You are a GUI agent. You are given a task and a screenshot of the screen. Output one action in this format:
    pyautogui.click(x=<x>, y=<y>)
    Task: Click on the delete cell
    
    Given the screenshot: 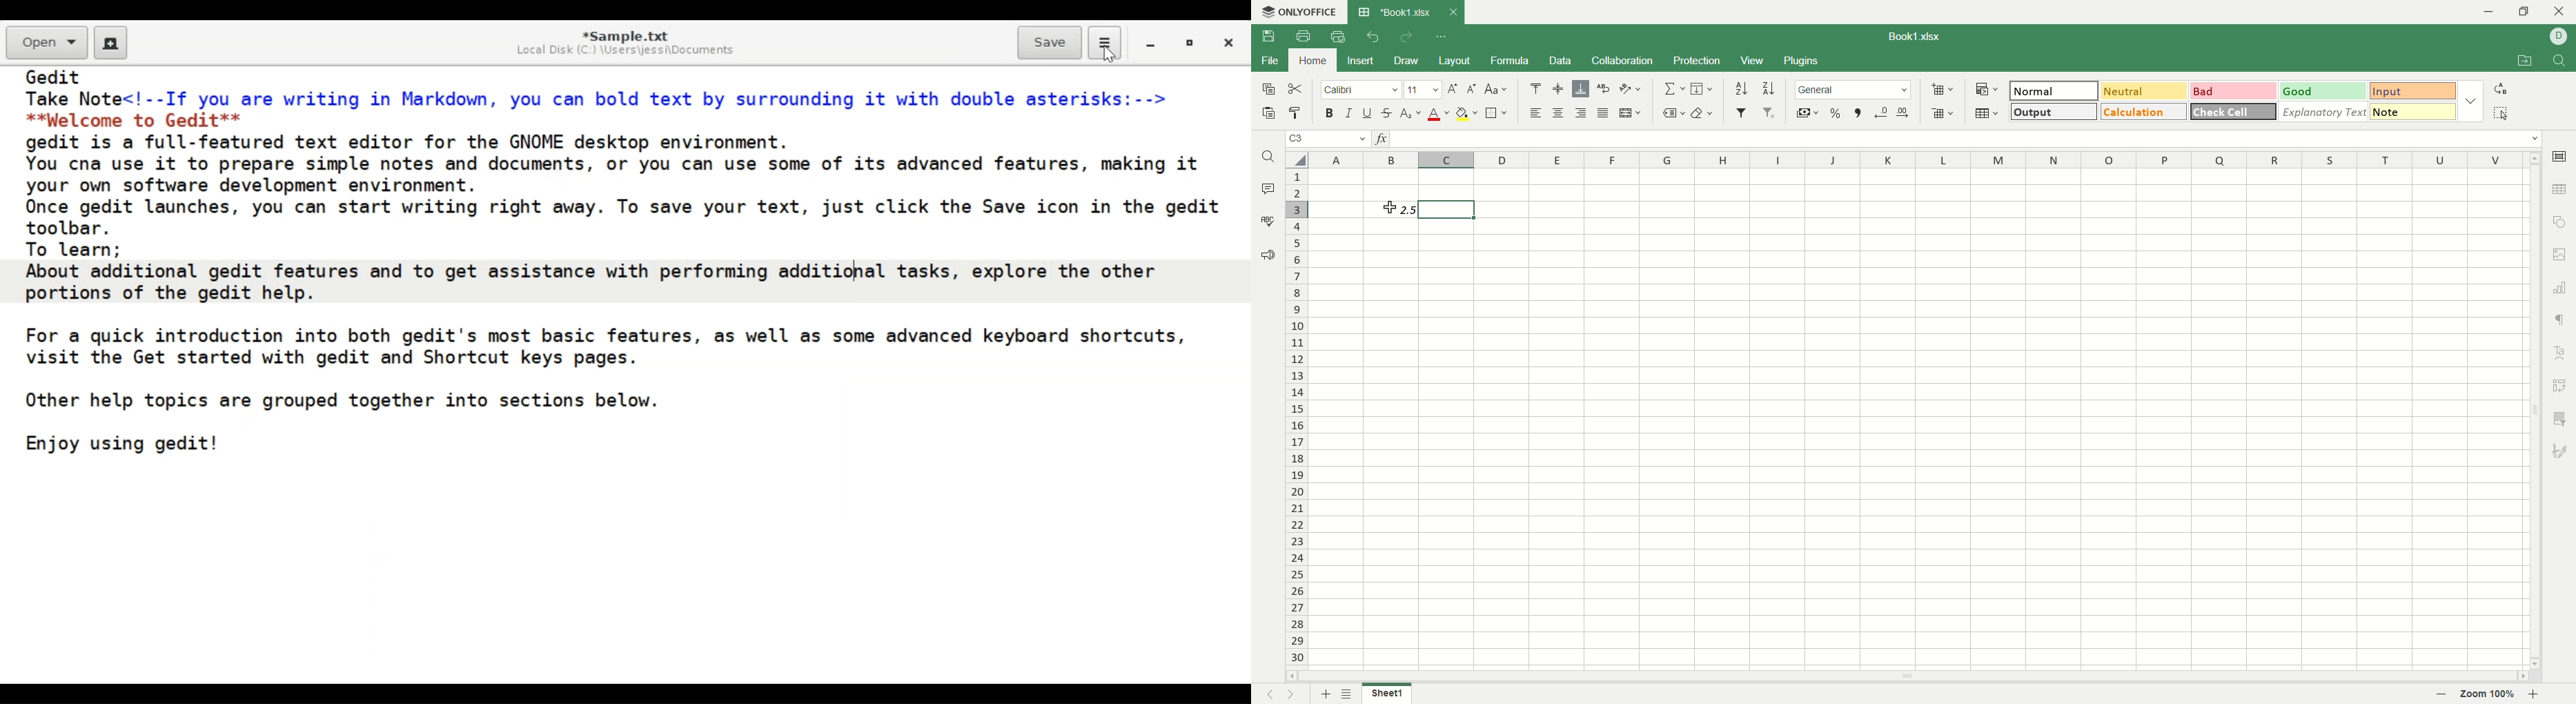 What is the action you would take?
    pyautogui.click(x=1942, y=114)
    